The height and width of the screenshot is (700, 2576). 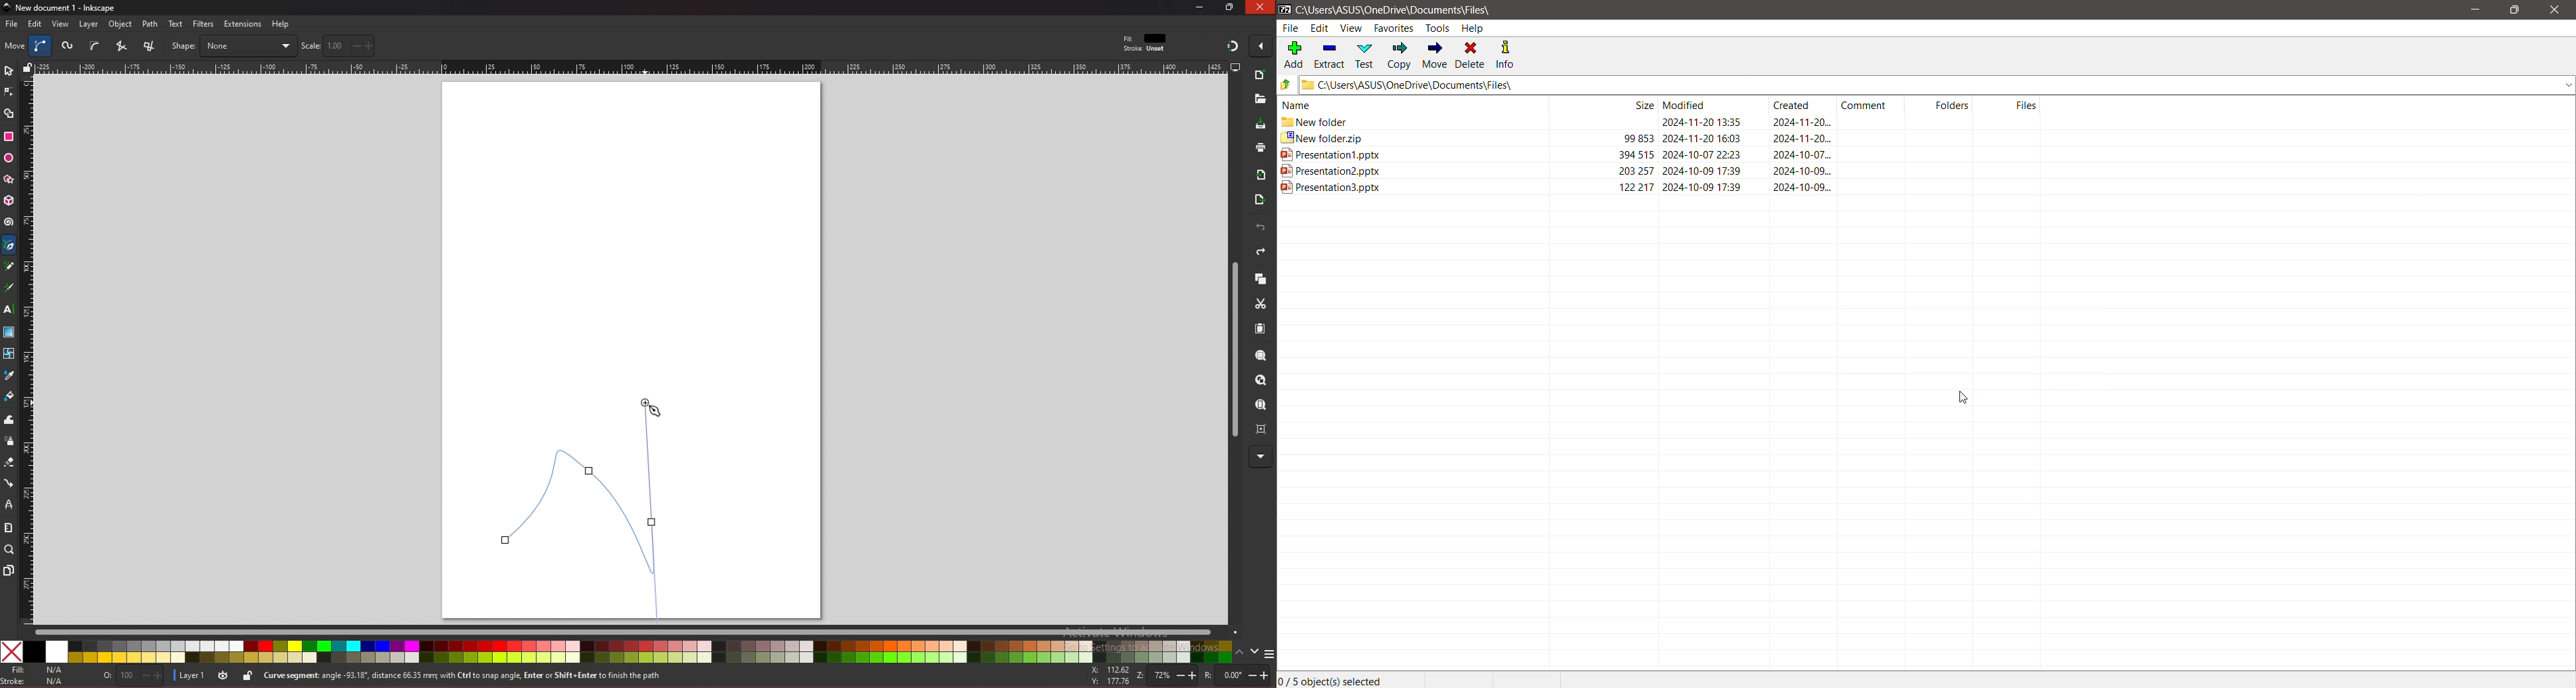 I want to click on lock, so click(x=247, y=675).